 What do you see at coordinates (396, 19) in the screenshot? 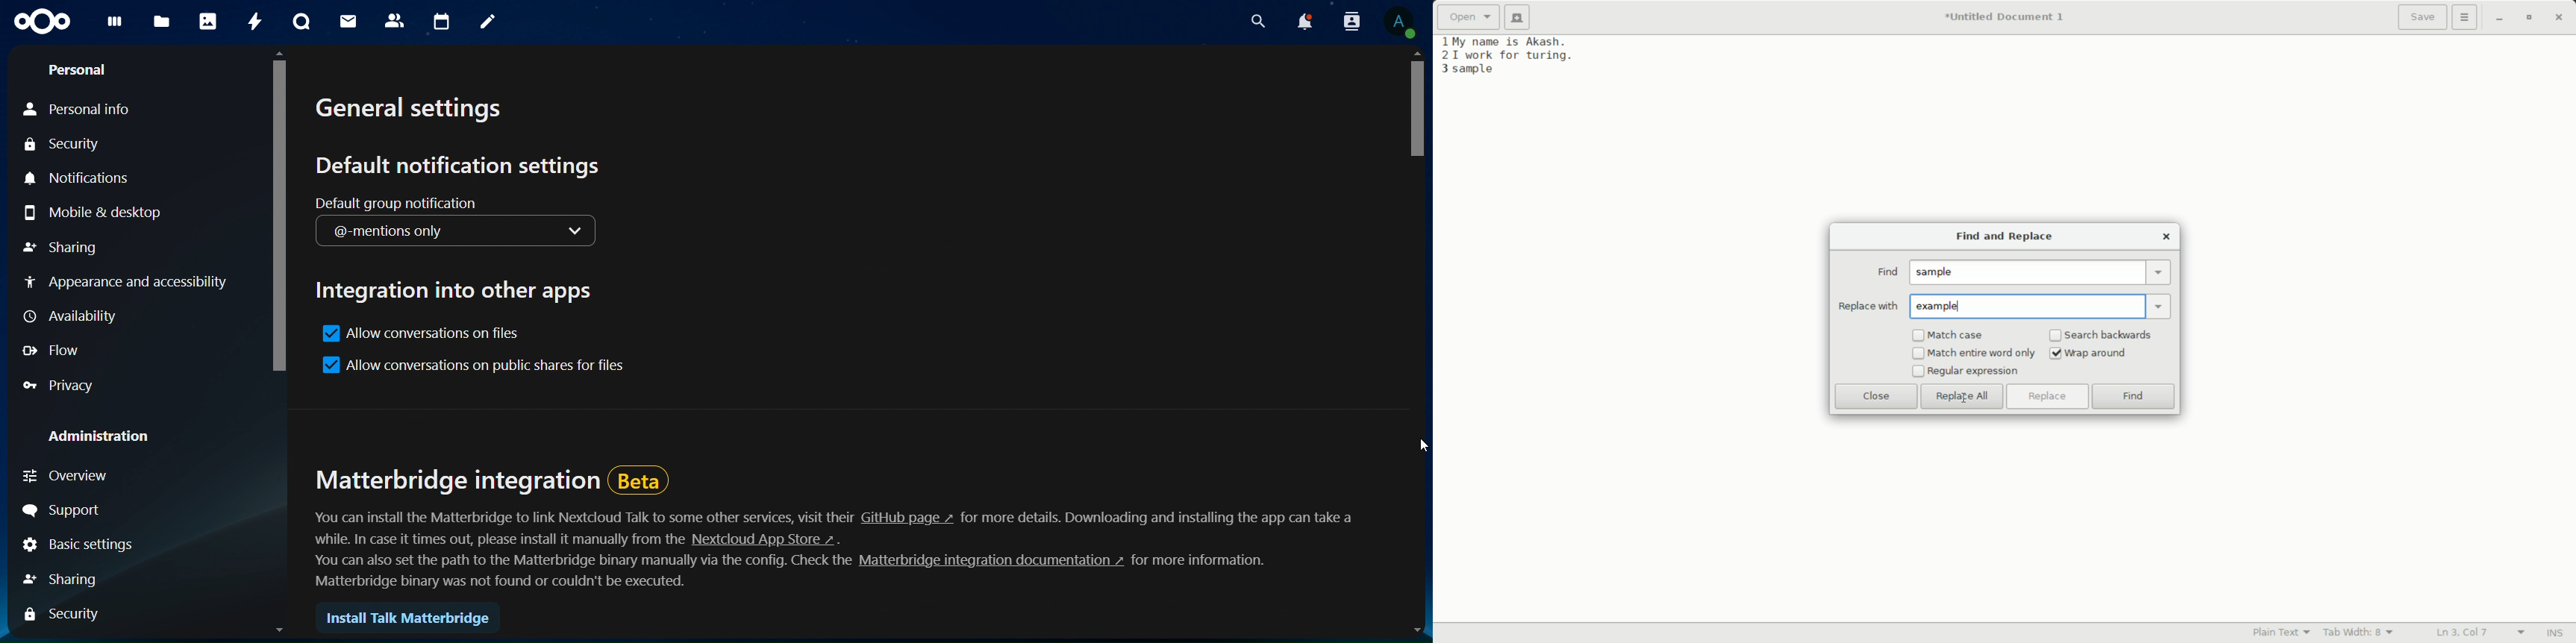
I see `contacts` at bounding box center [396, 19].